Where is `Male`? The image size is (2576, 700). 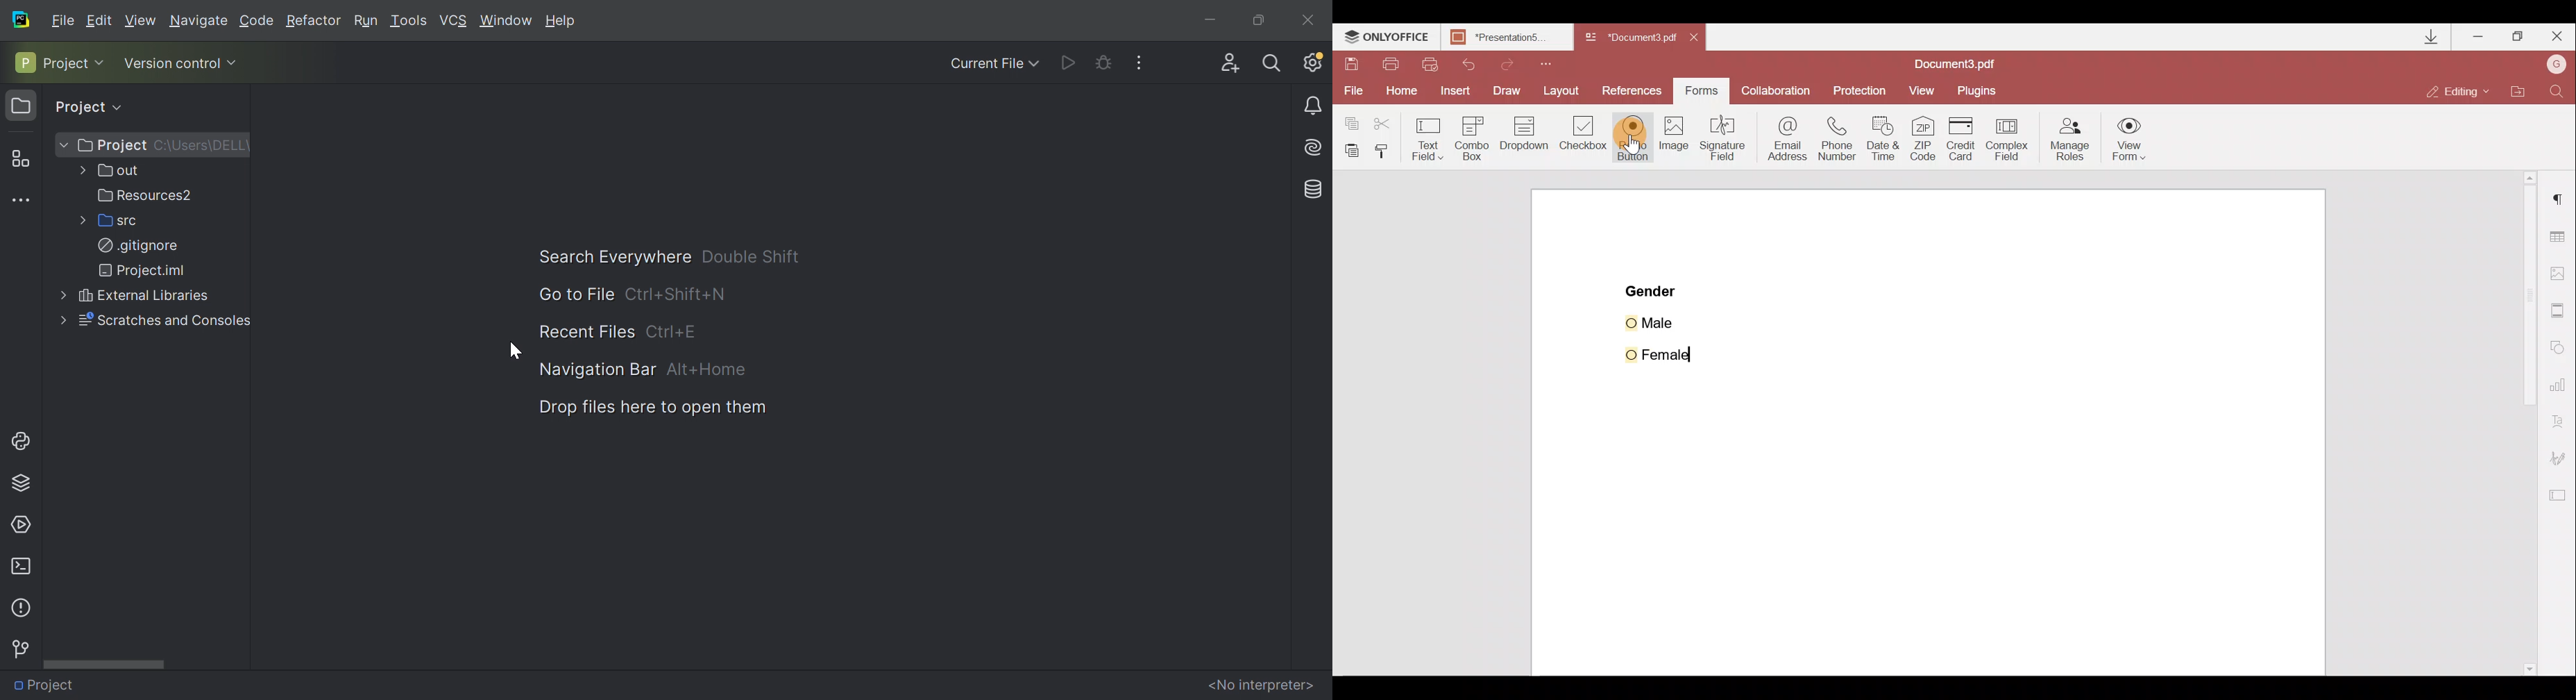
Male is located at coordinates (1667, 321).